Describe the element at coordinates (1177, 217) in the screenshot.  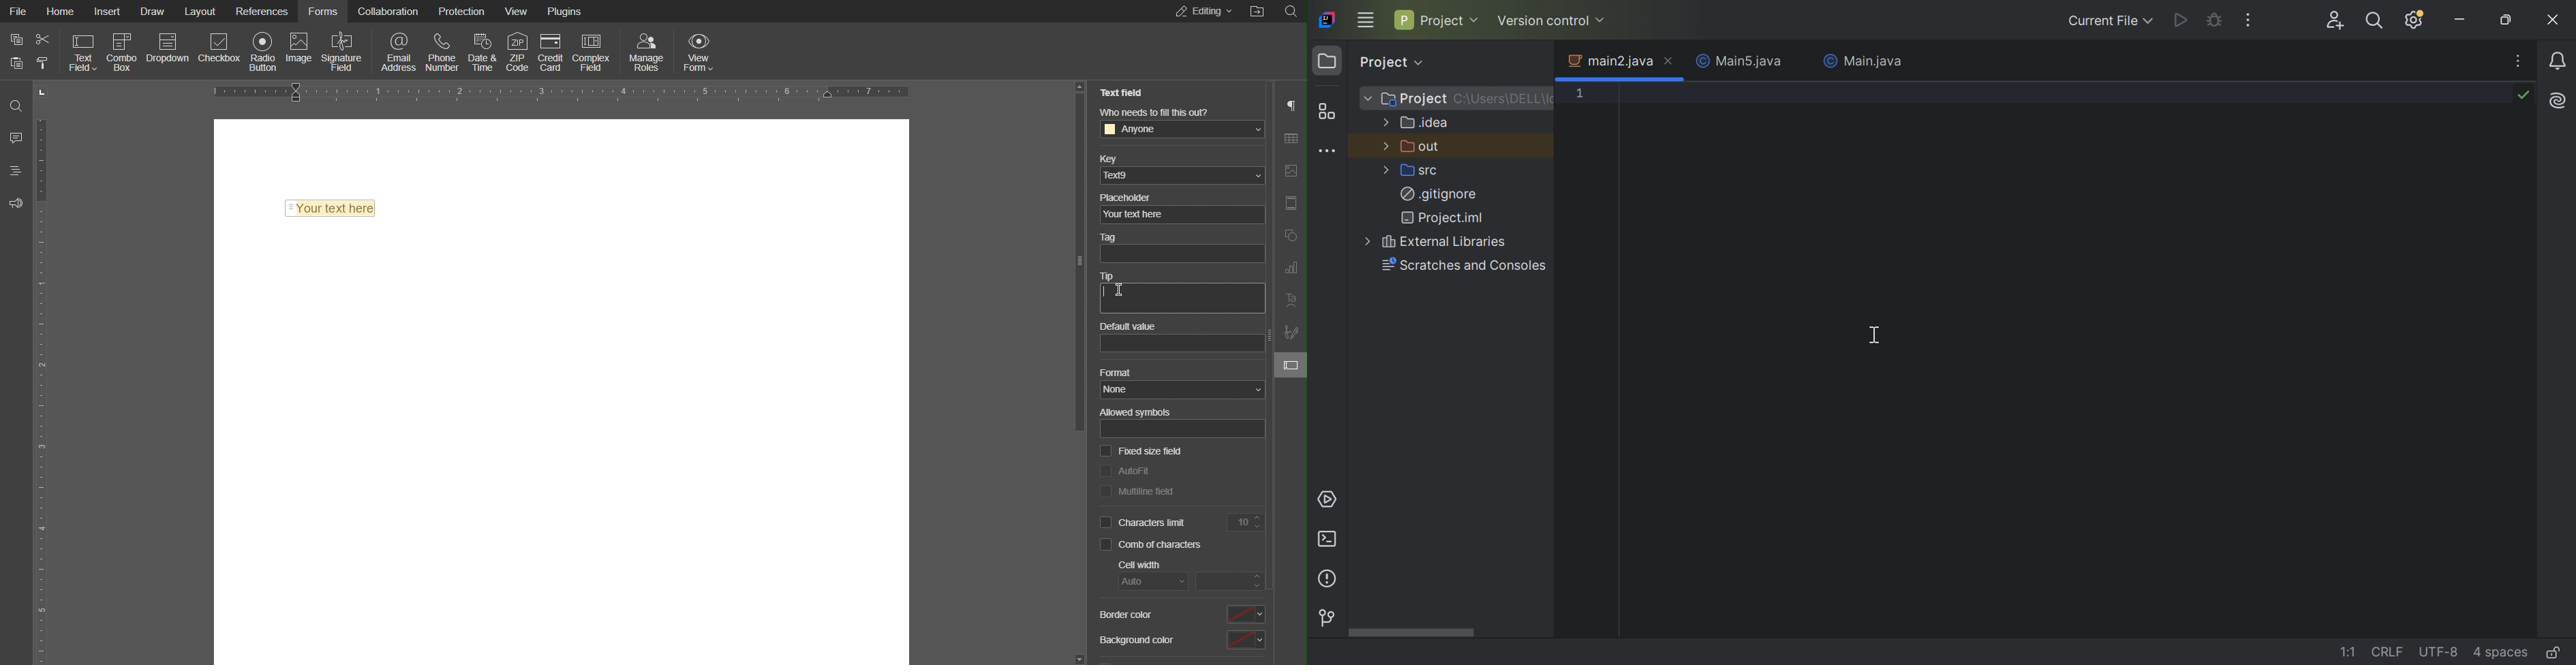
I see `your text here` at that location.